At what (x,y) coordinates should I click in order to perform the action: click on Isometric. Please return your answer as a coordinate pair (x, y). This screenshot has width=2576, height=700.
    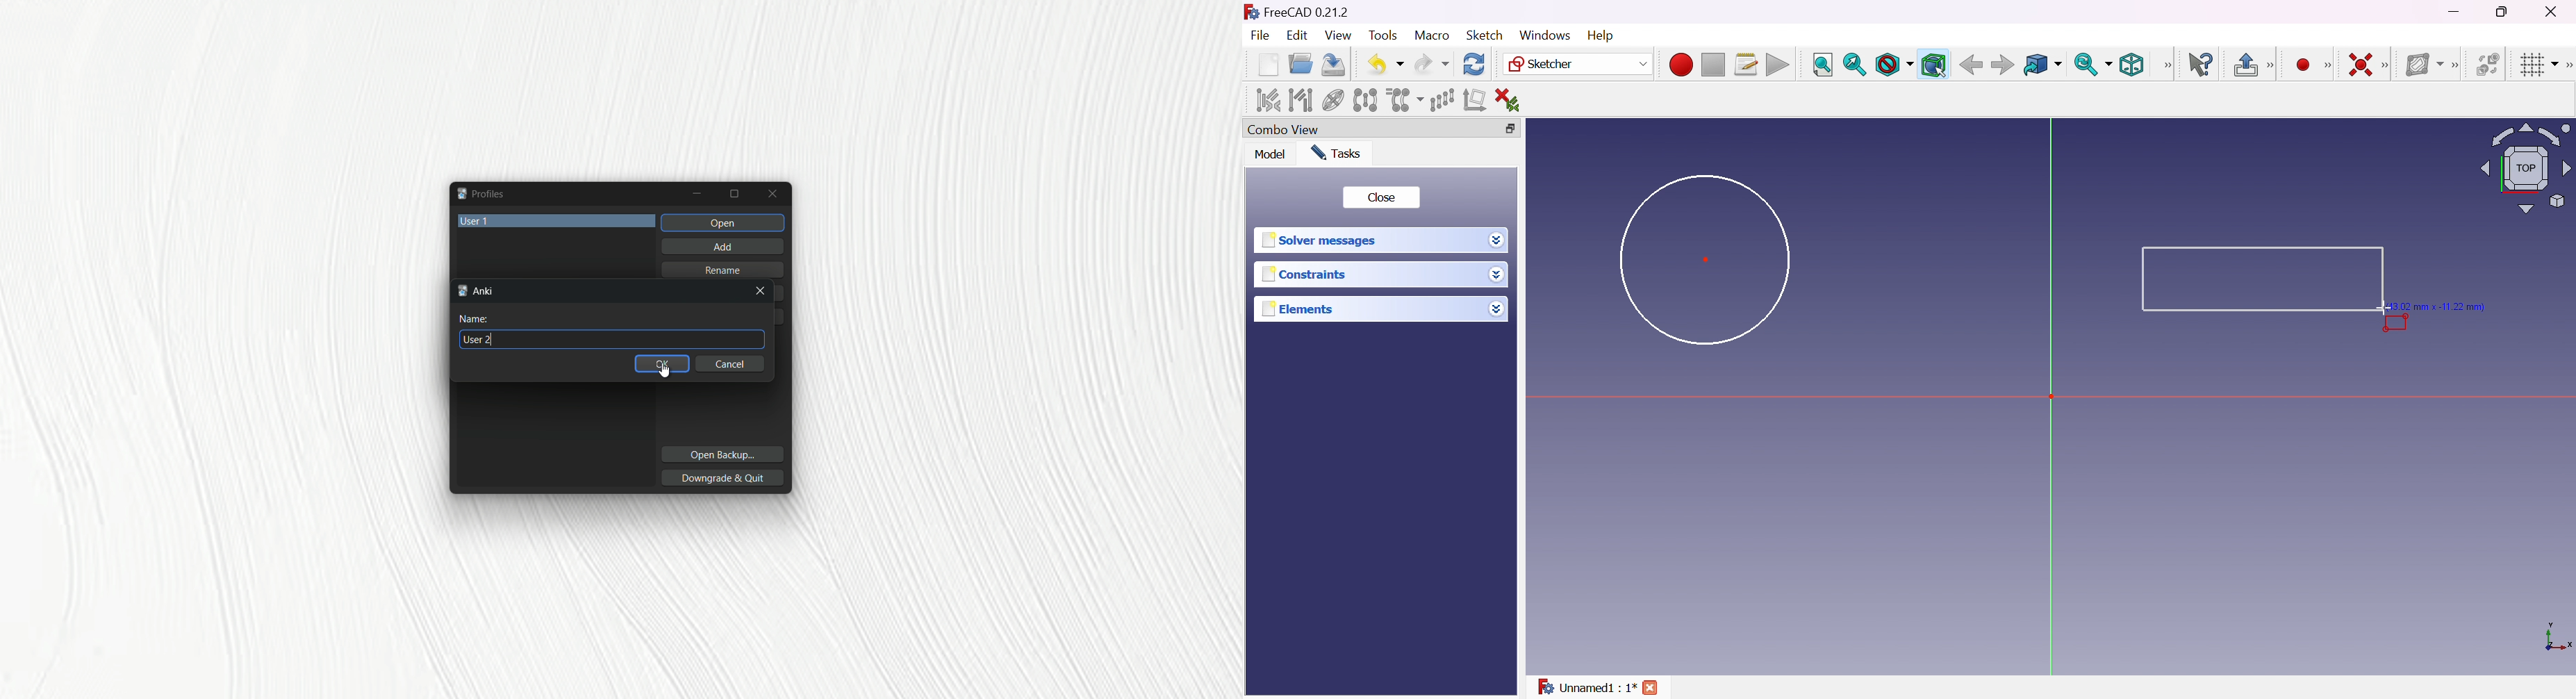
    Looking at the image, I should click on (2131, 66).